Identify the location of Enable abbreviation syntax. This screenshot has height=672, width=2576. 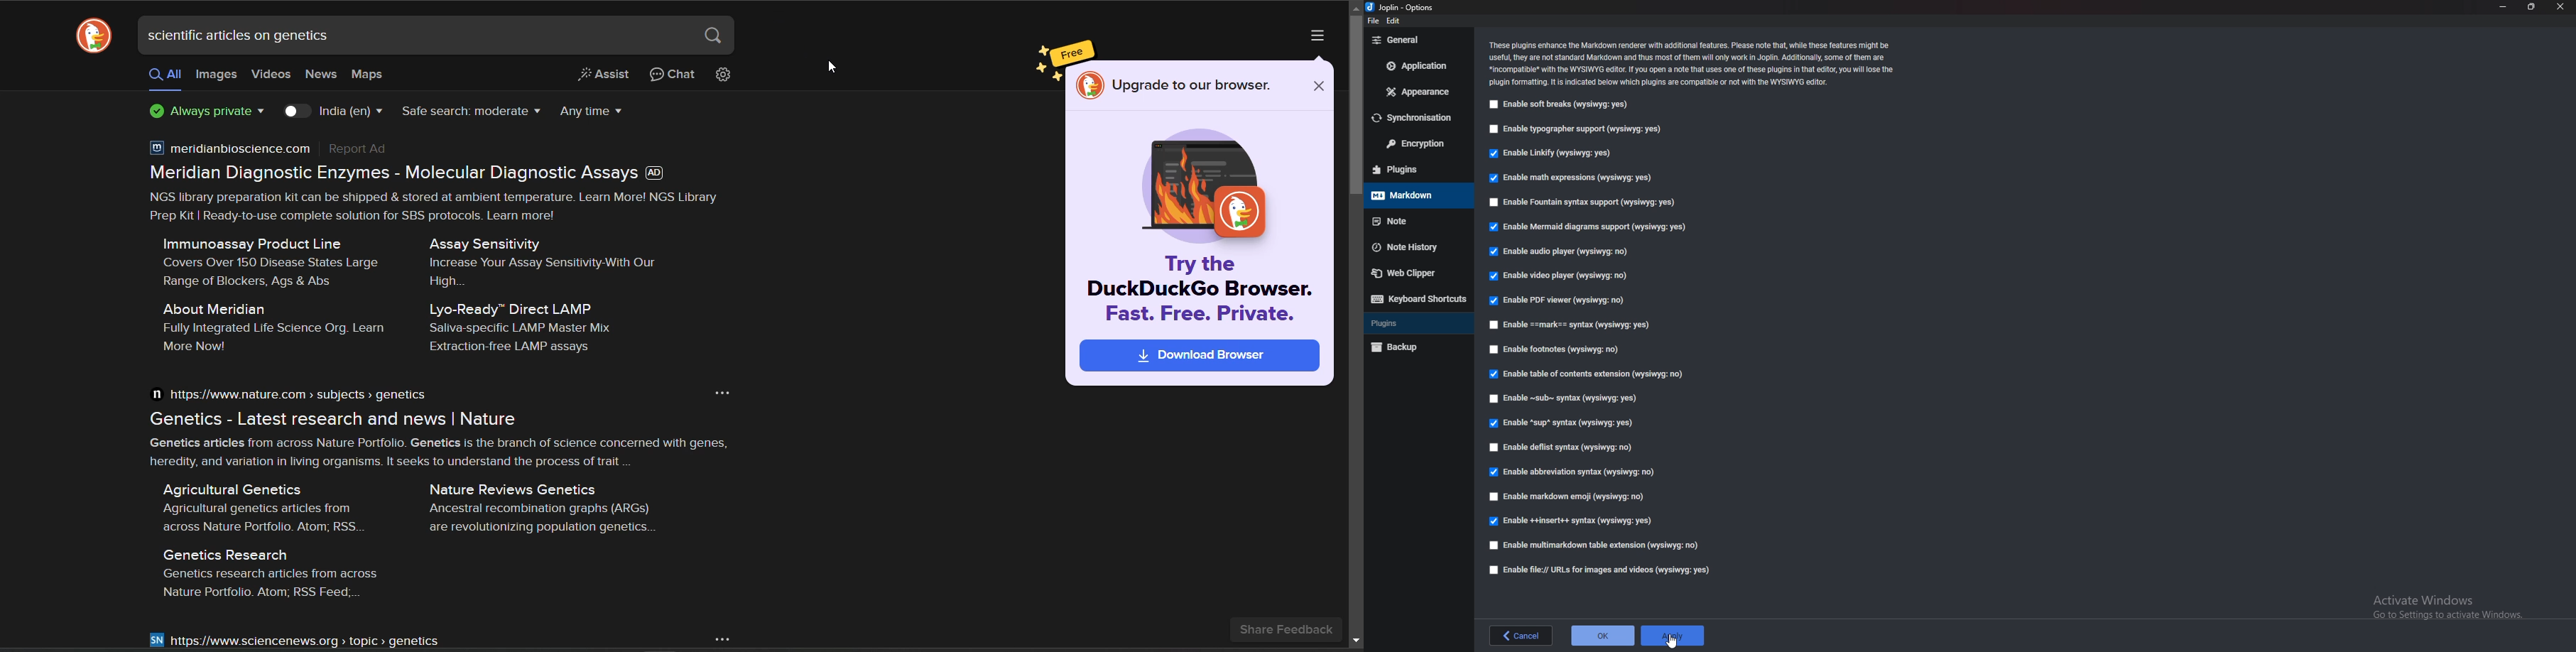
(1570, 473).